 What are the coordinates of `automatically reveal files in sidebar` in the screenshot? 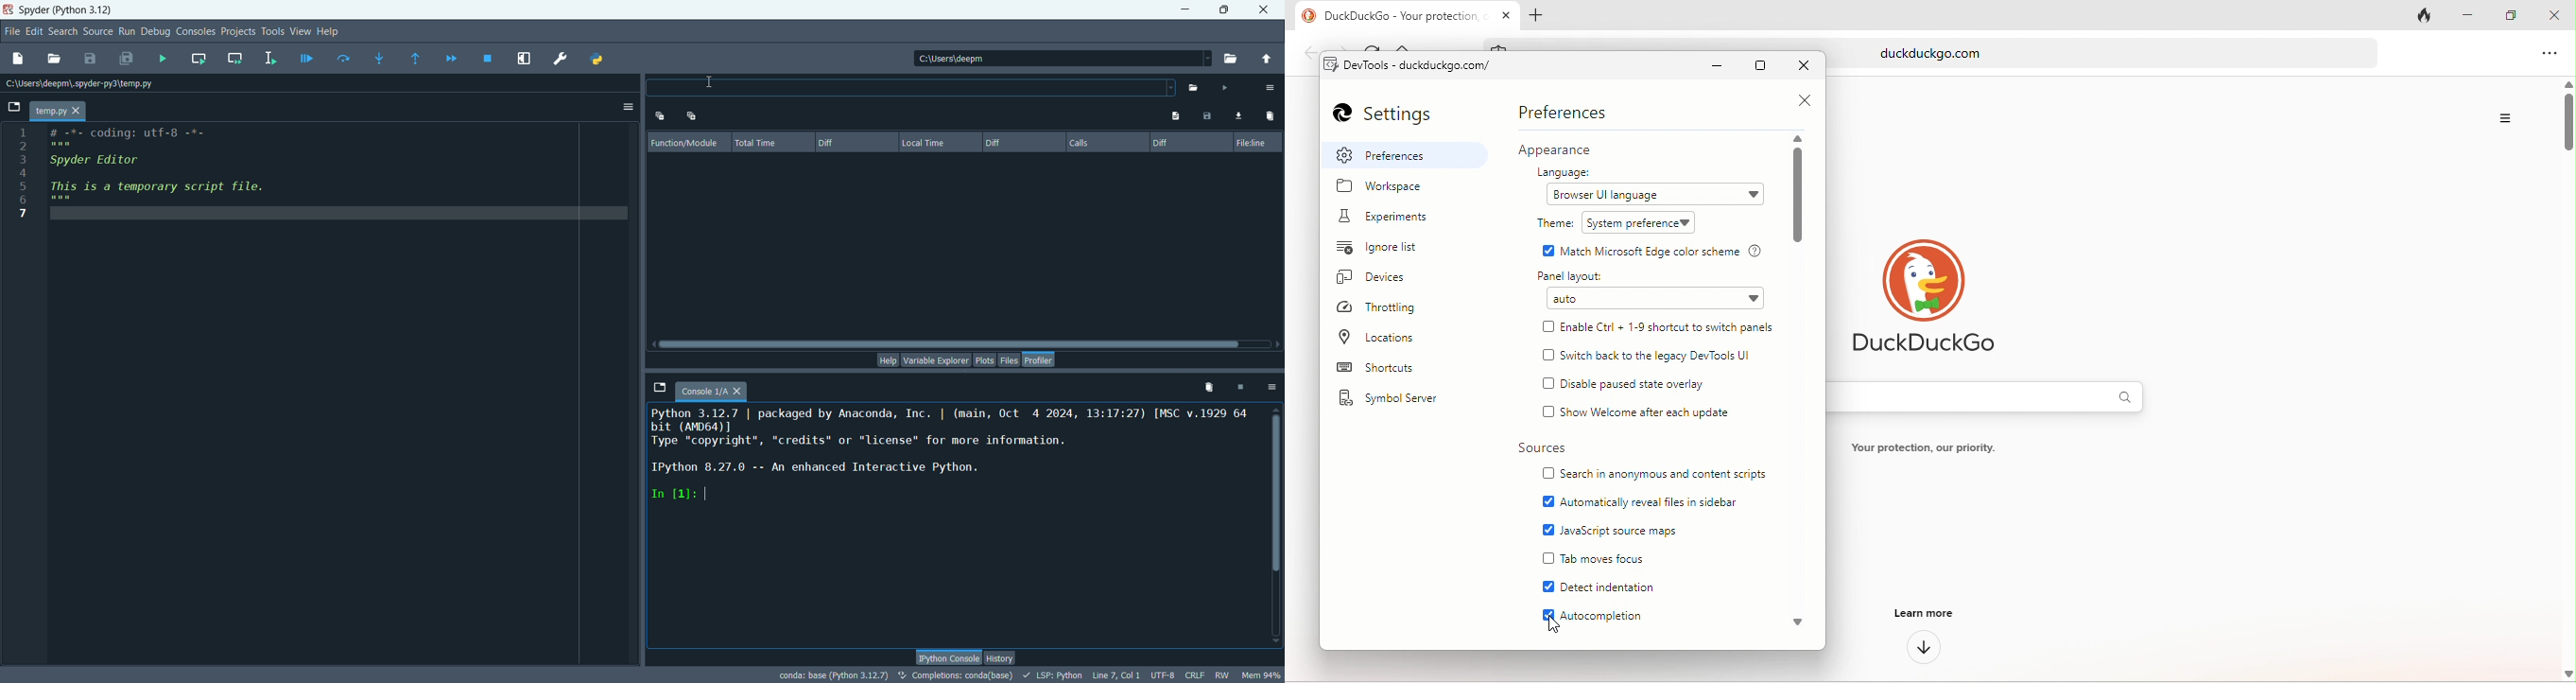 It's located at (1653, 499).